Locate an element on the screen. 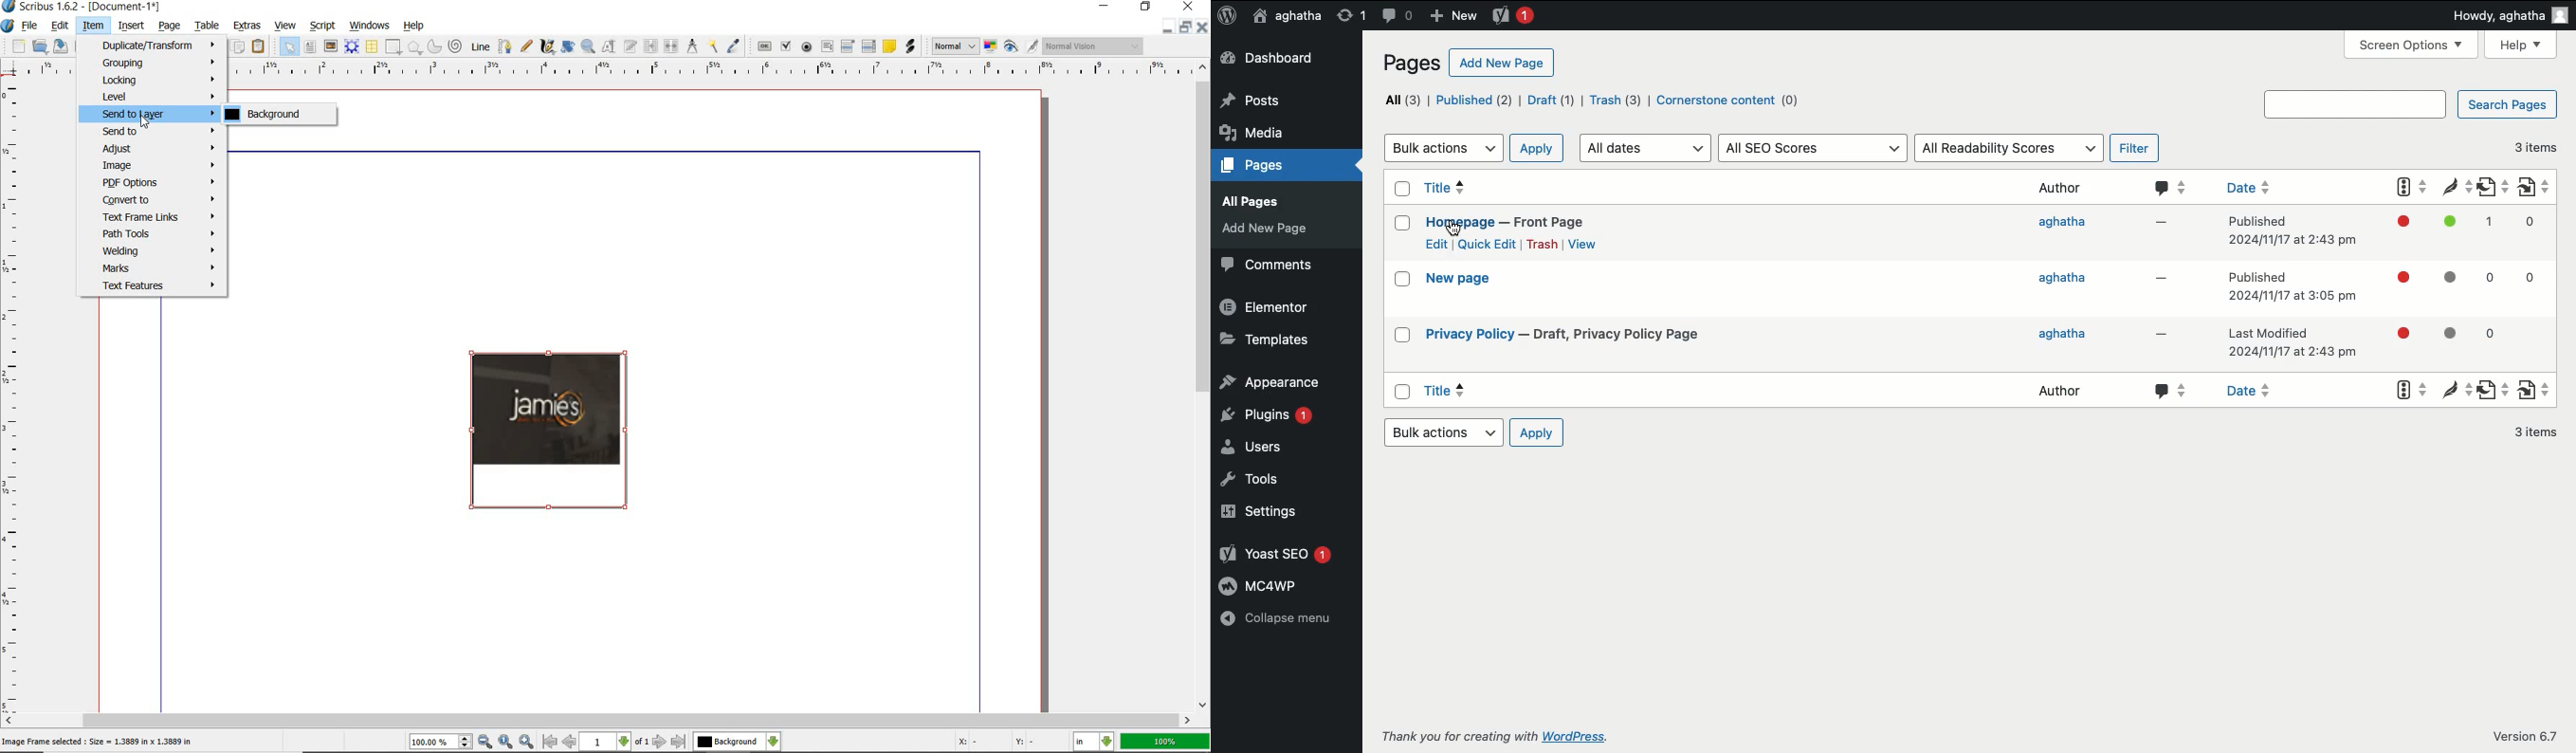 Image resolution: width=2576 pixels, height=756 pixels. Readability is located at coordinates (2447, 286).